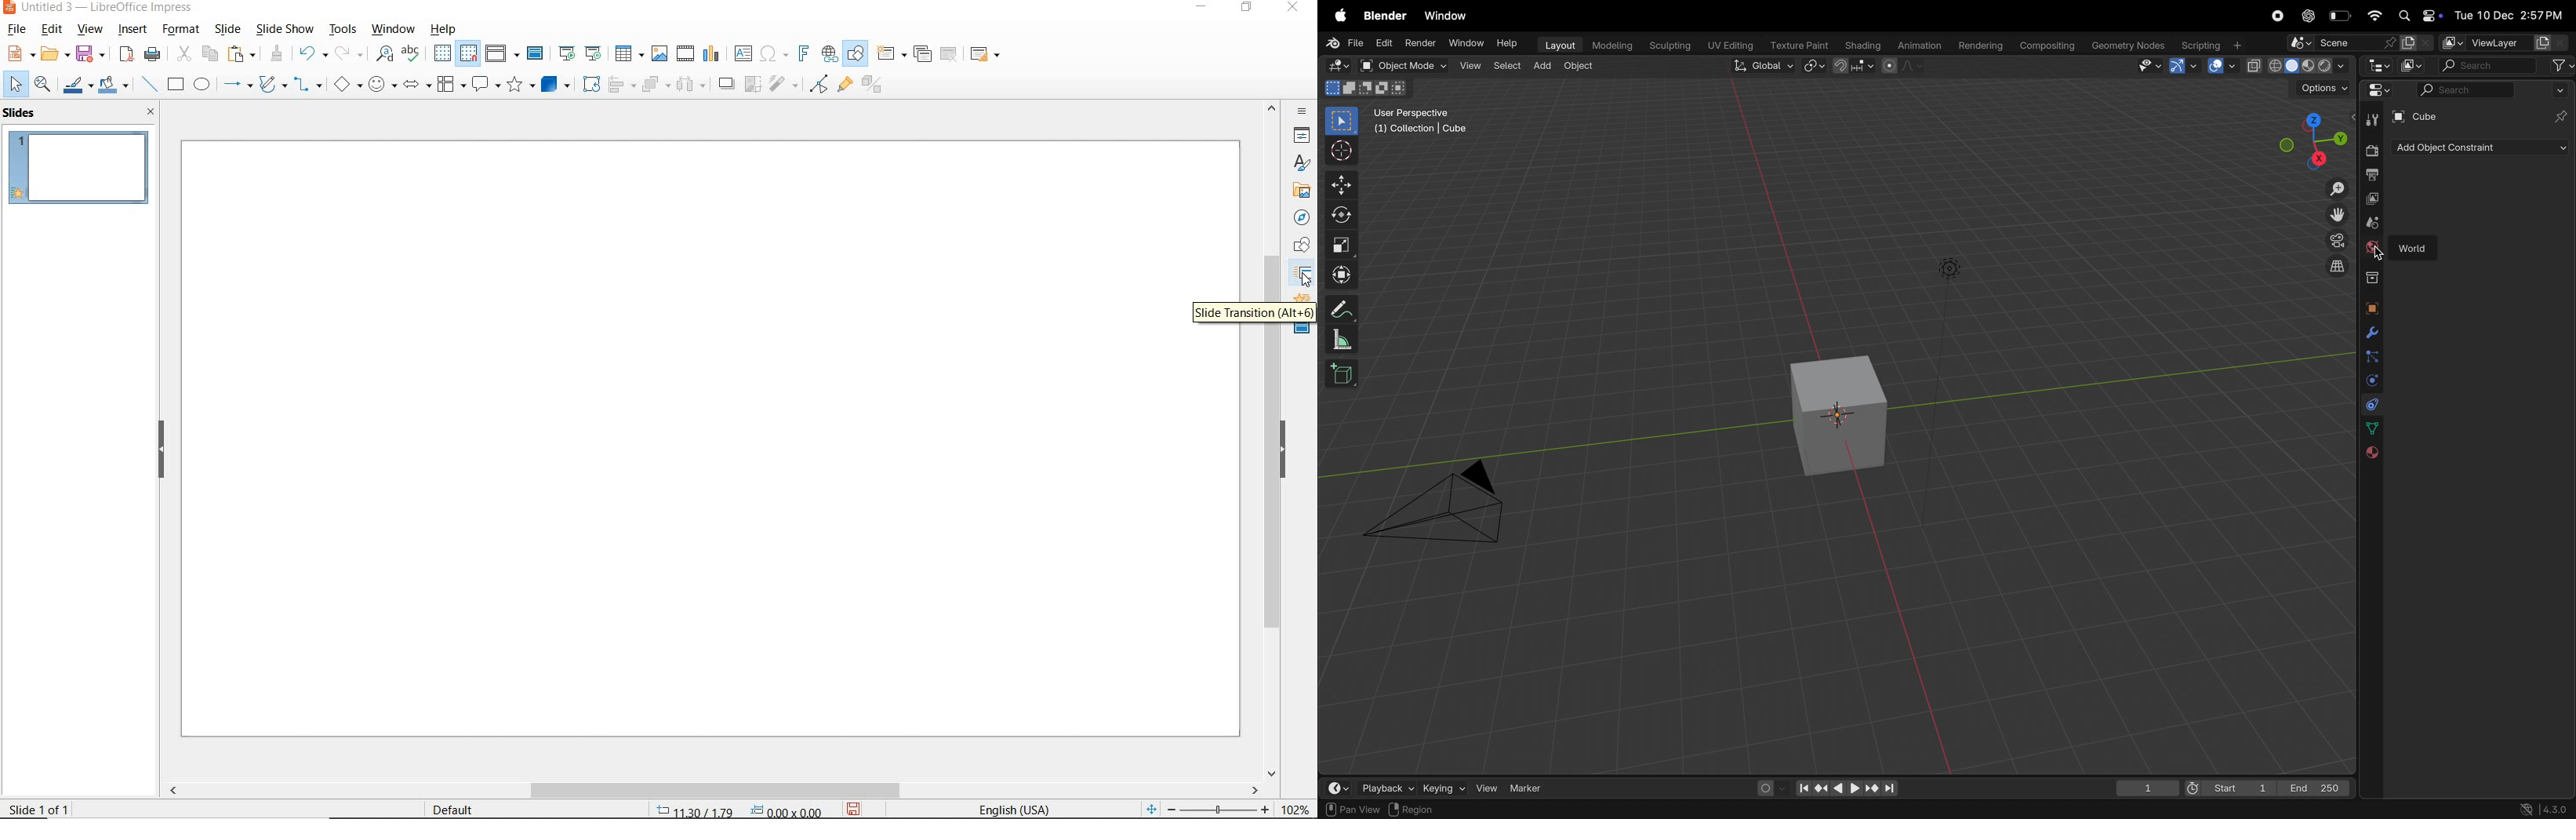 This screenshot has height=840, width=2576. I want to click on DELETE SLIDE, so click(948, 54).